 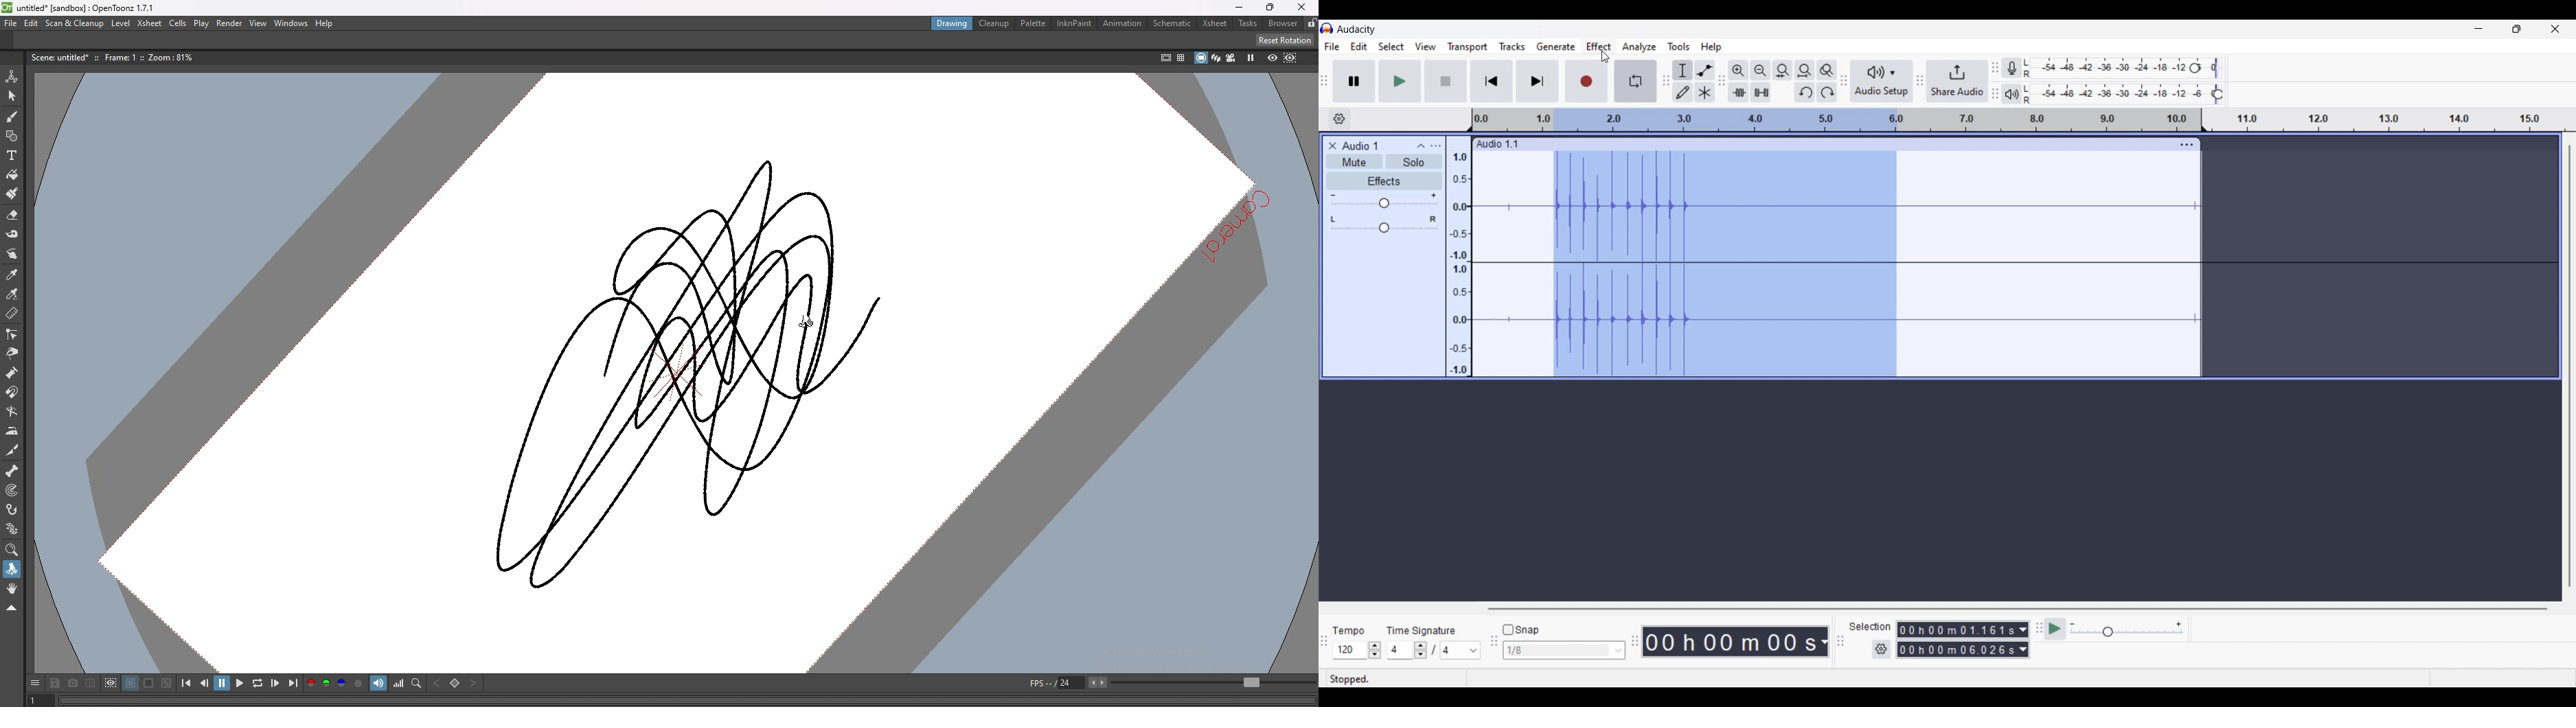 What do you see at coordinates (30, 24) in the screenshot?
I see `edit` at bounding box center [30, 24].